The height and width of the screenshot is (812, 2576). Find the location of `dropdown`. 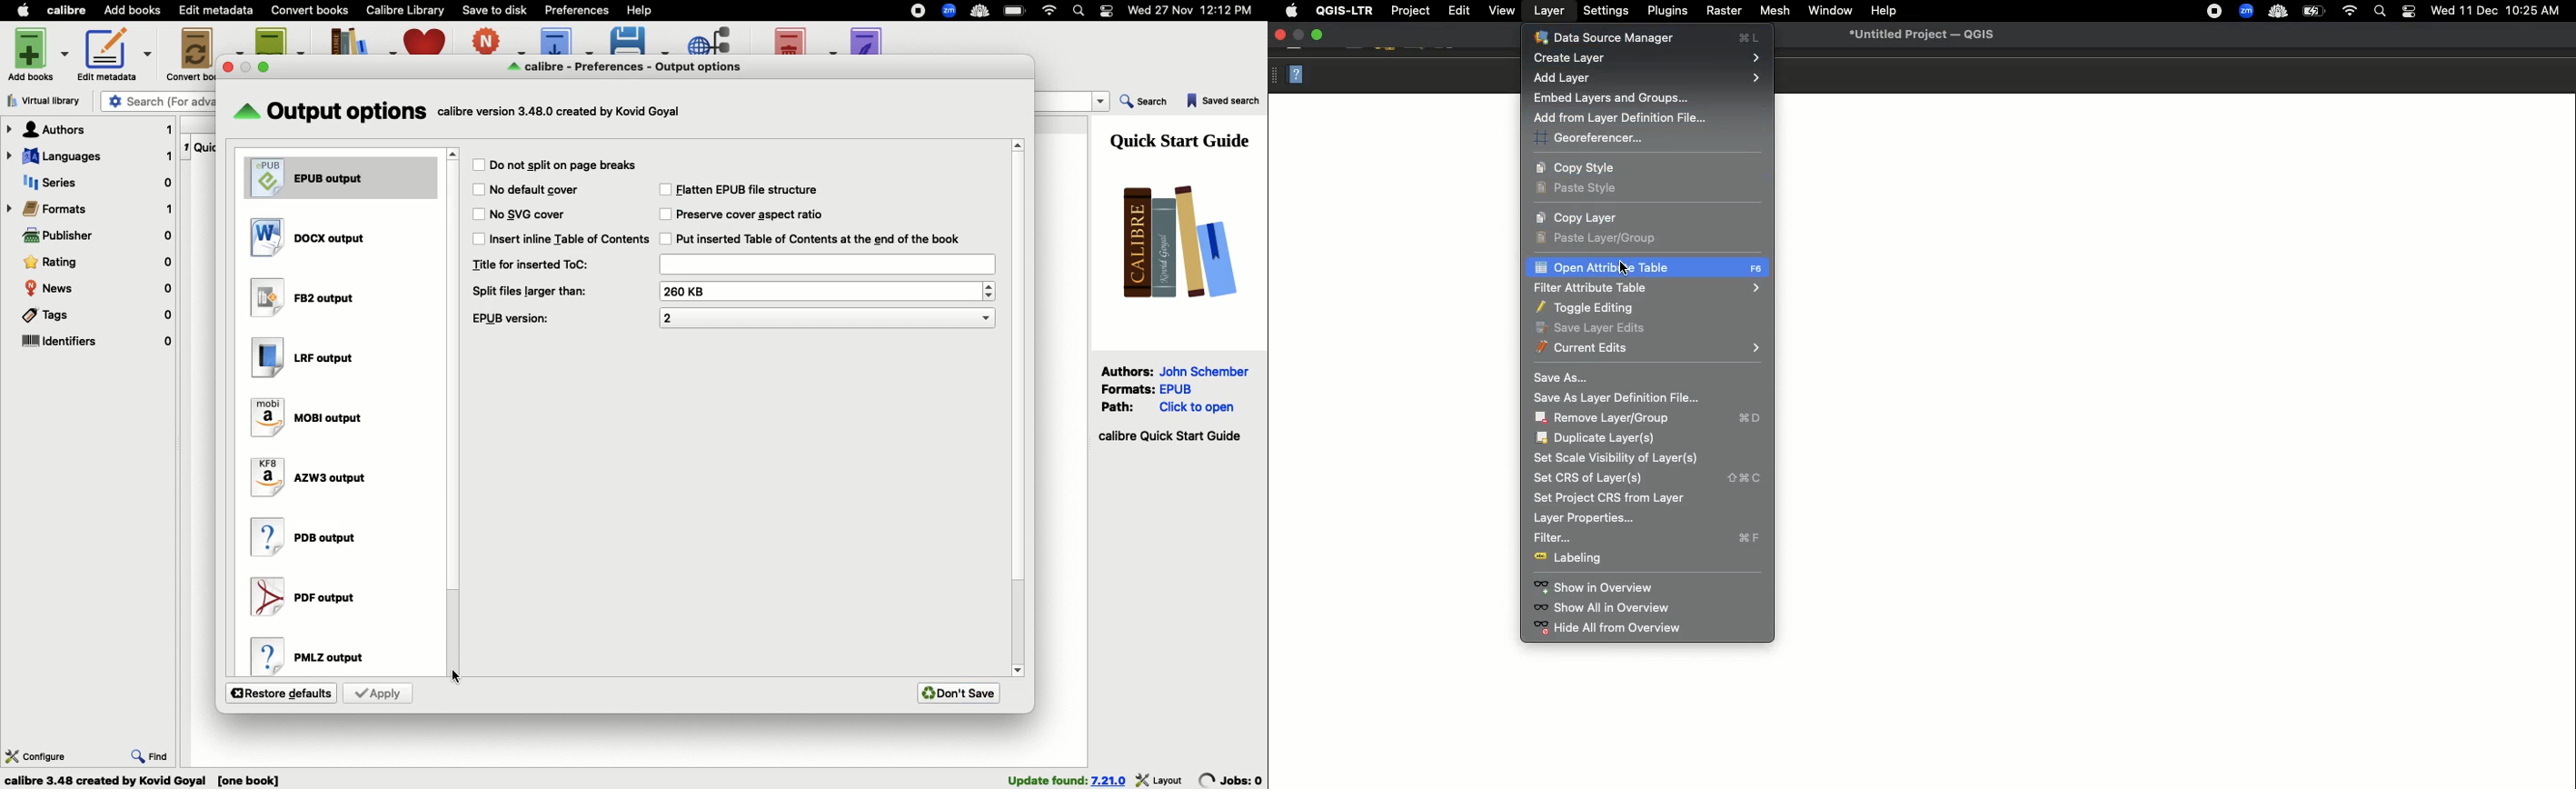

dropdown is located at coordinates (1102, 102).